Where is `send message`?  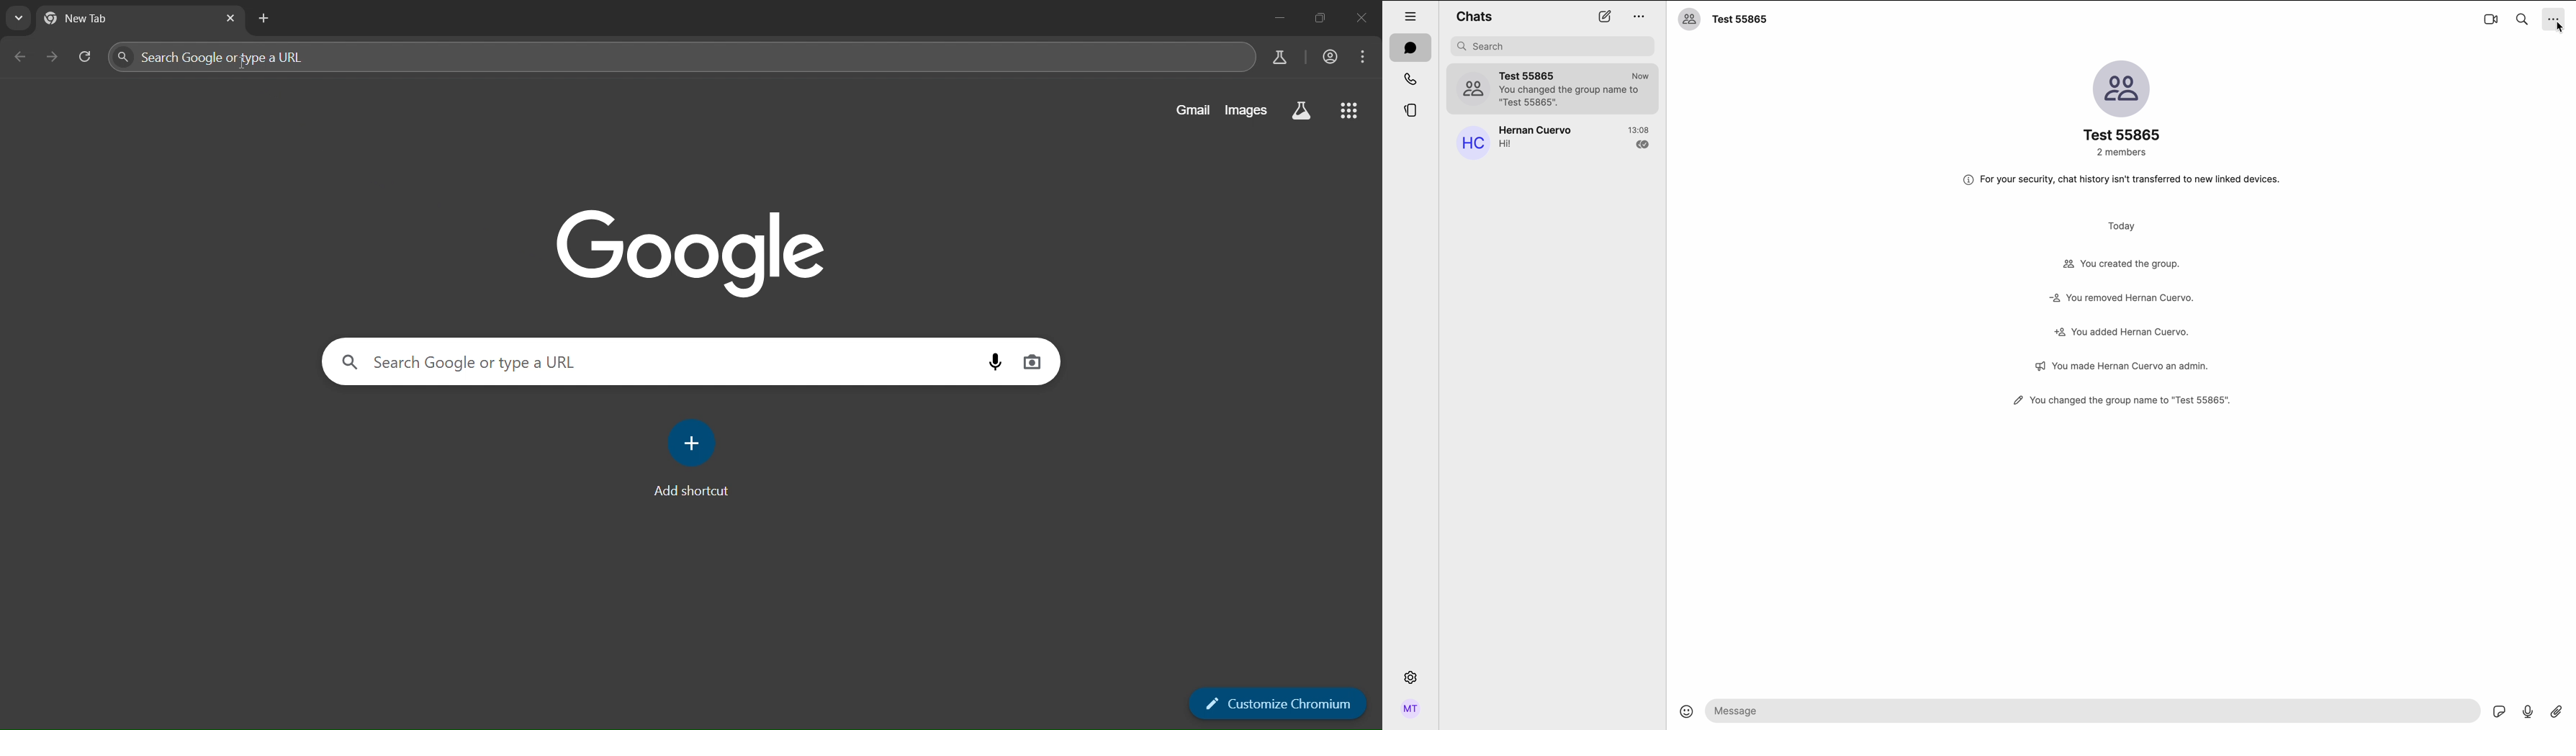
send message is located at coordinates (2091, 711).